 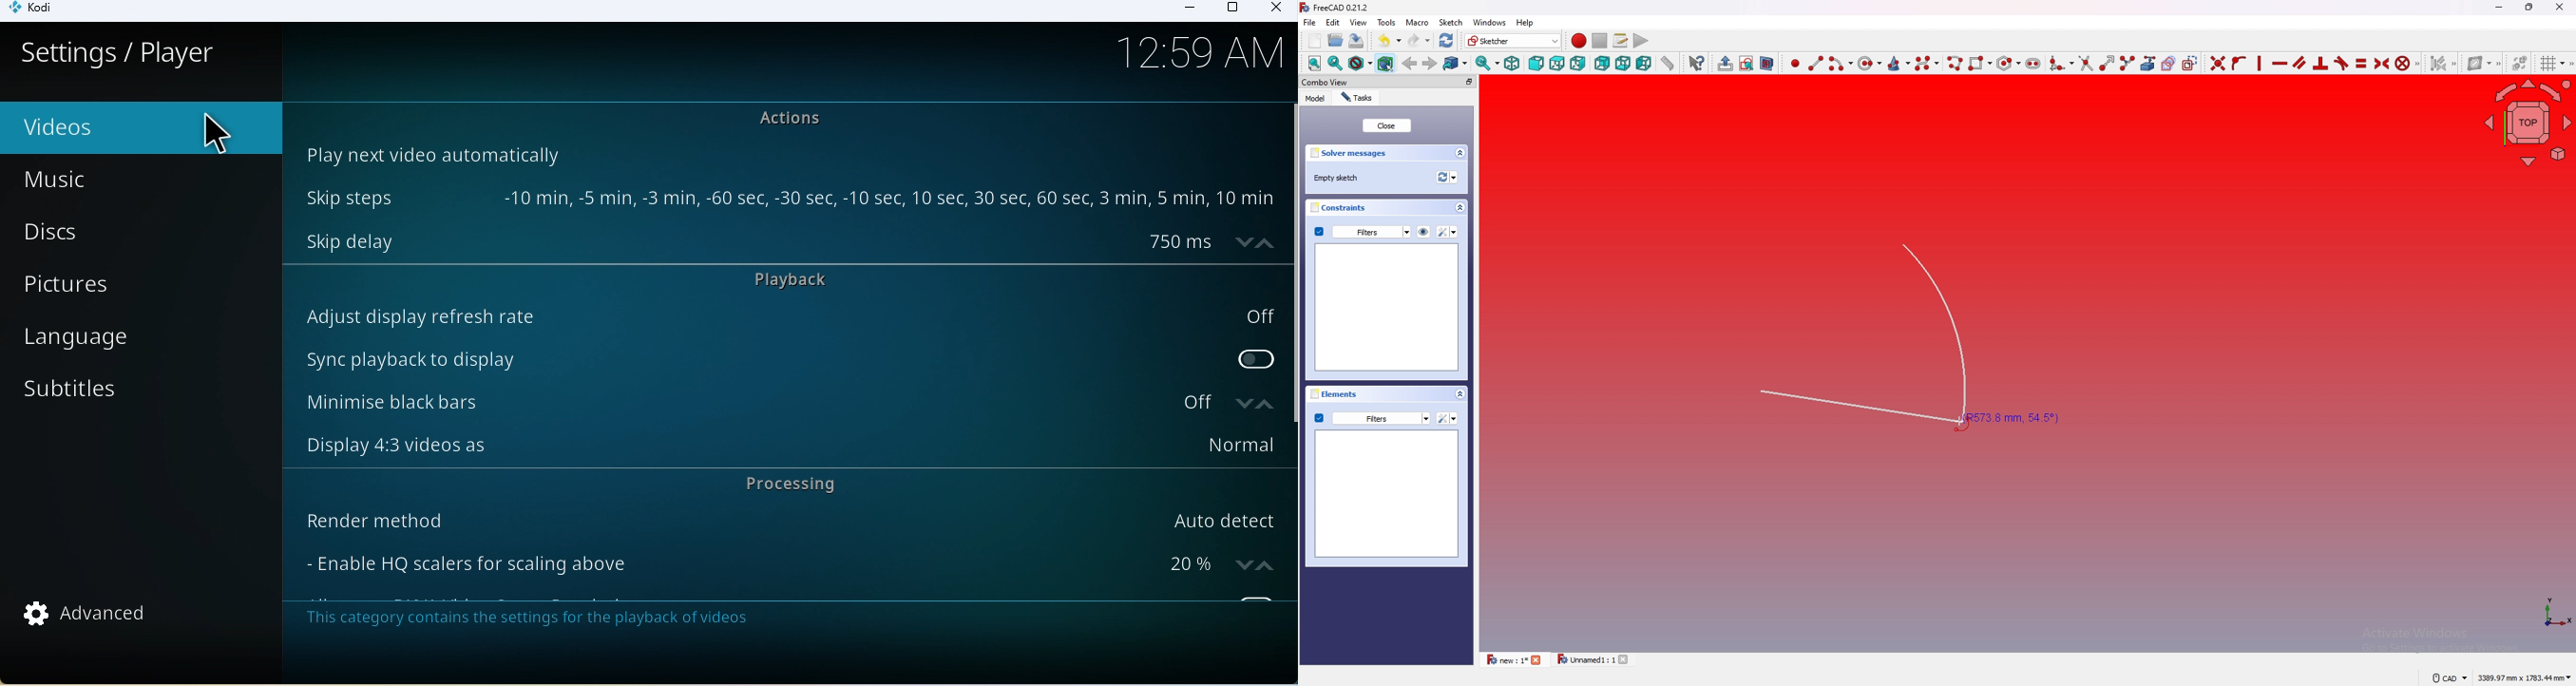 What do you see at coordinates (1460, 208) in the screenshot?
I see `collapse` at bounding box center [1460, 208].